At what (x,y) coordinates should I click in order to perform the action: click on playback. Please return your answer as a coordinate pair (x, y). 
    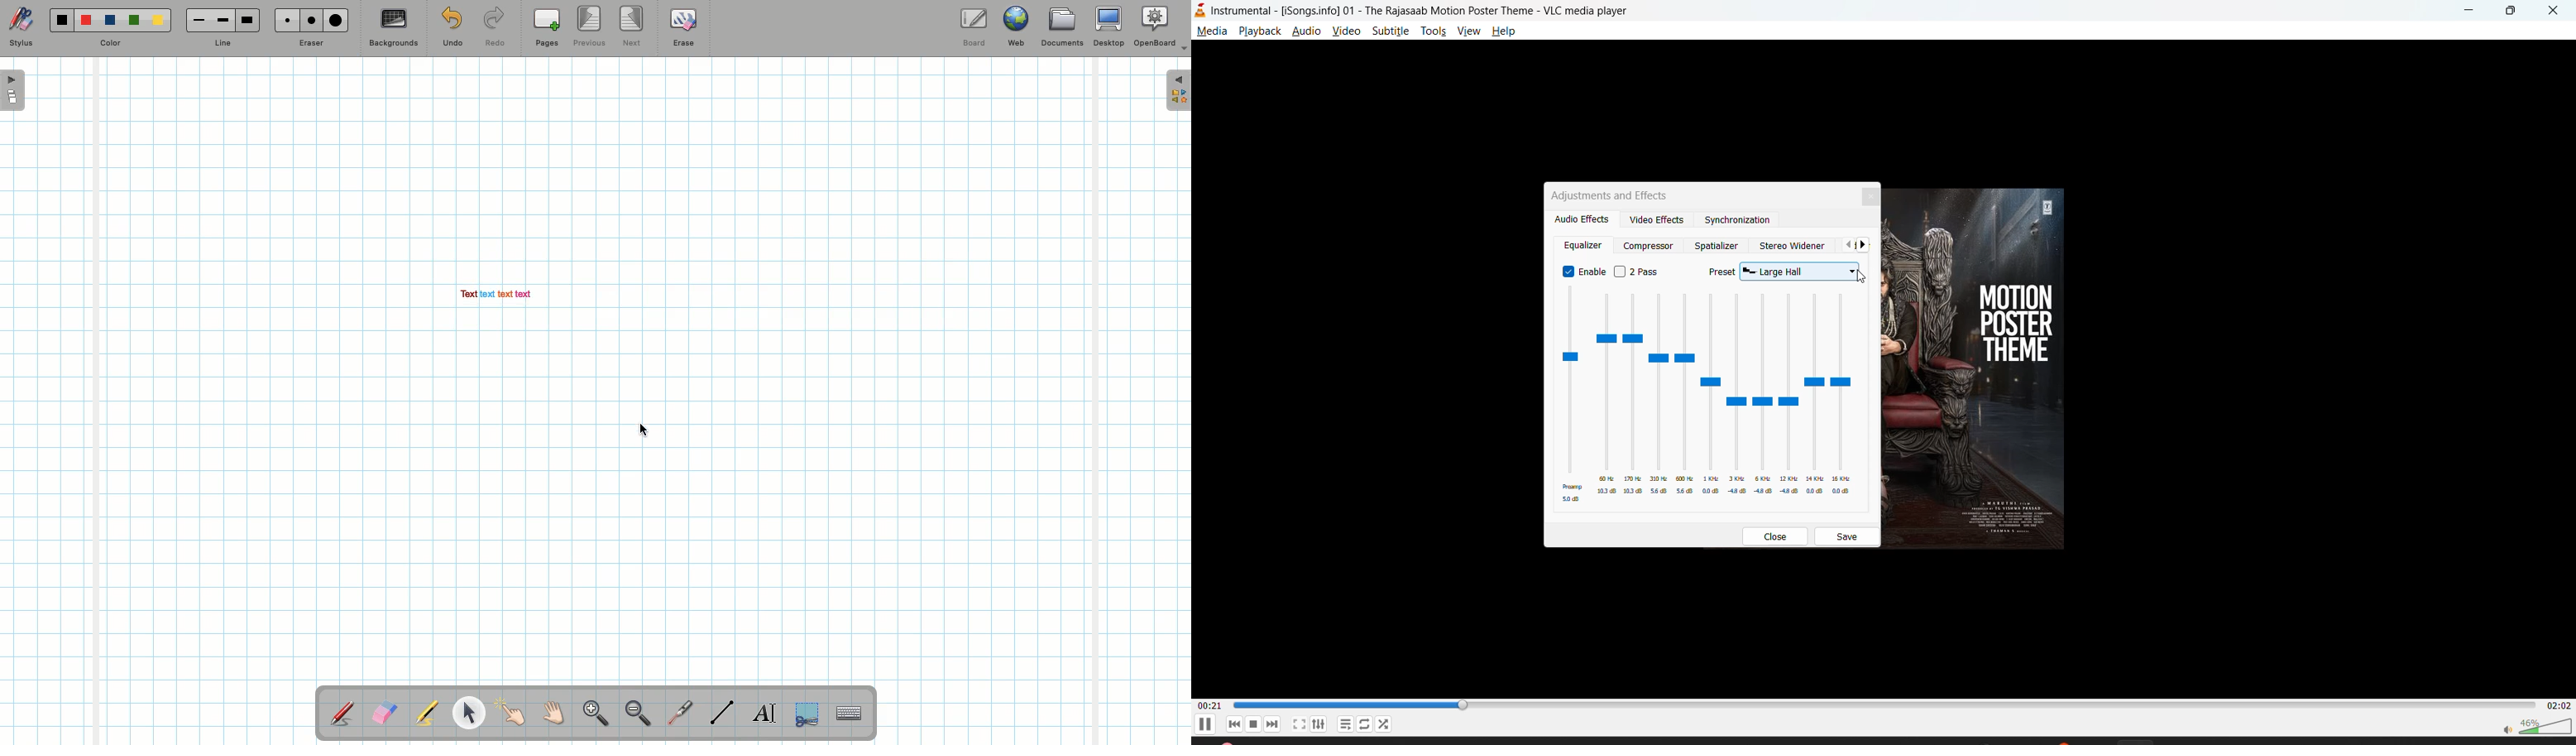
    Looking at the image, I should click on (1263, 32).